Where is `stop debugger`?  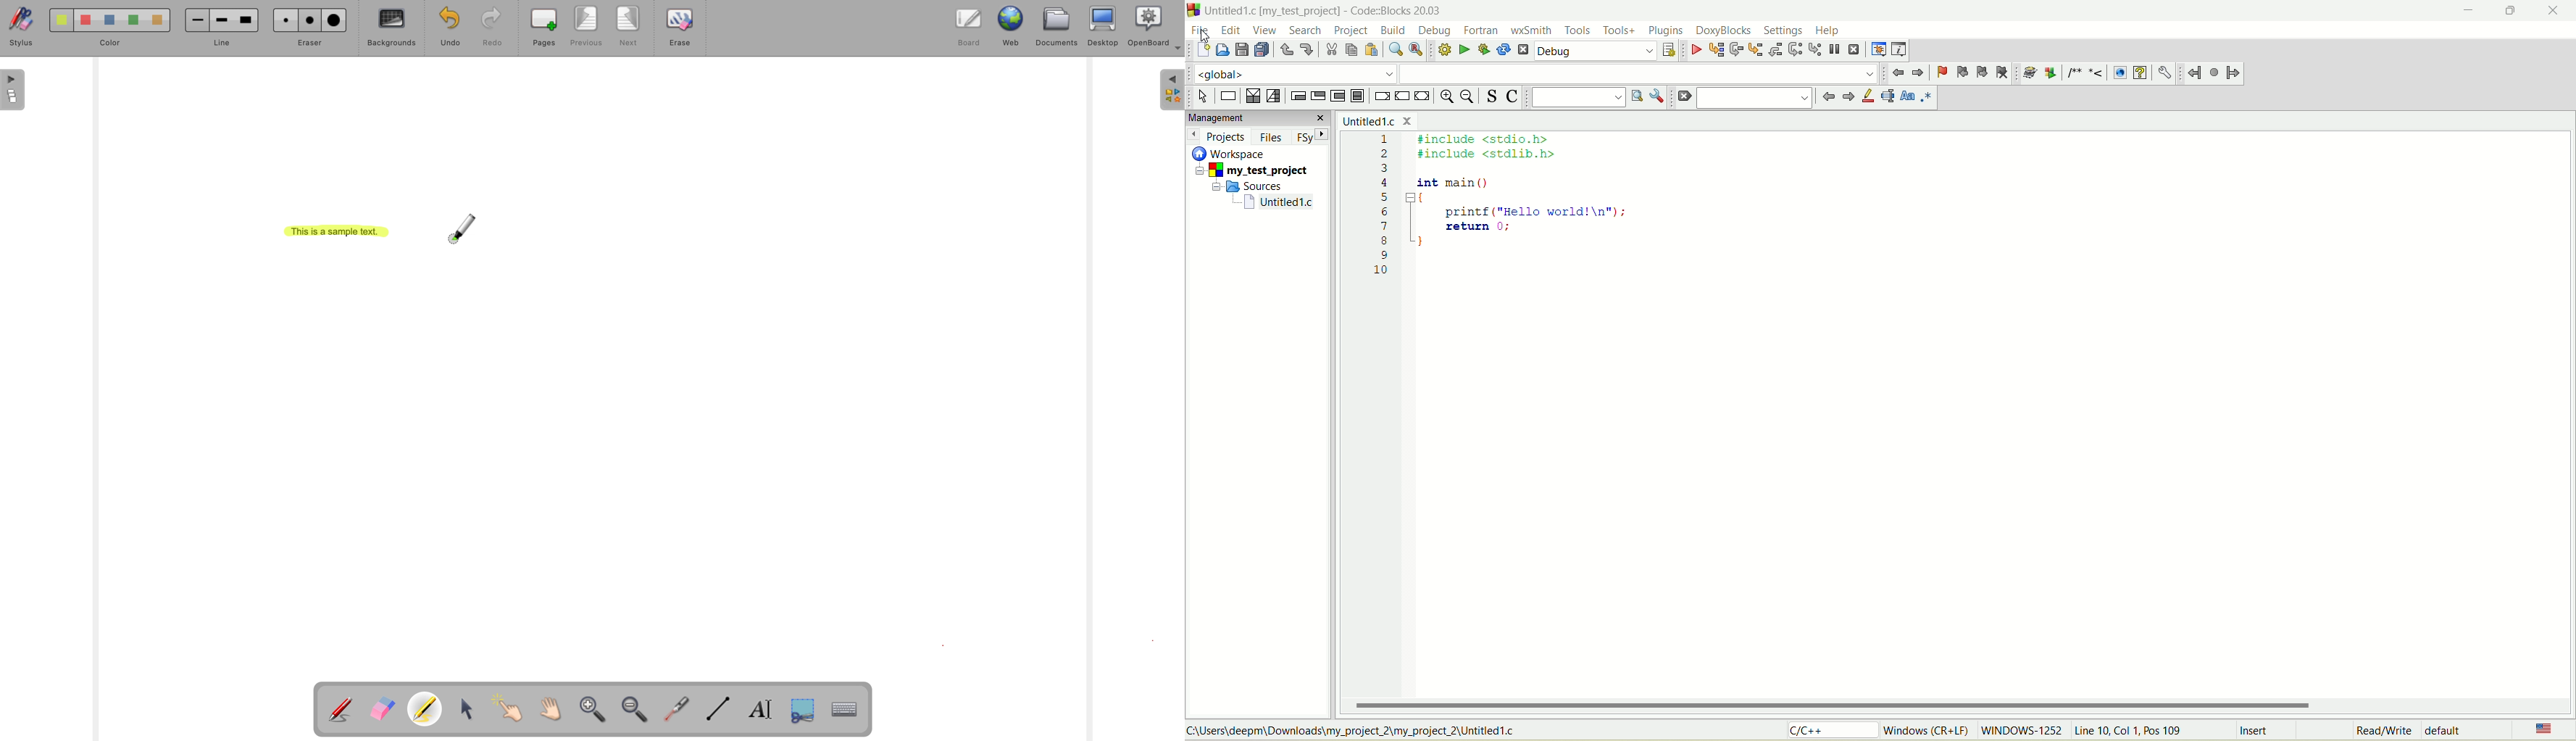 stop debugger is located at coordinates (1855, 49).